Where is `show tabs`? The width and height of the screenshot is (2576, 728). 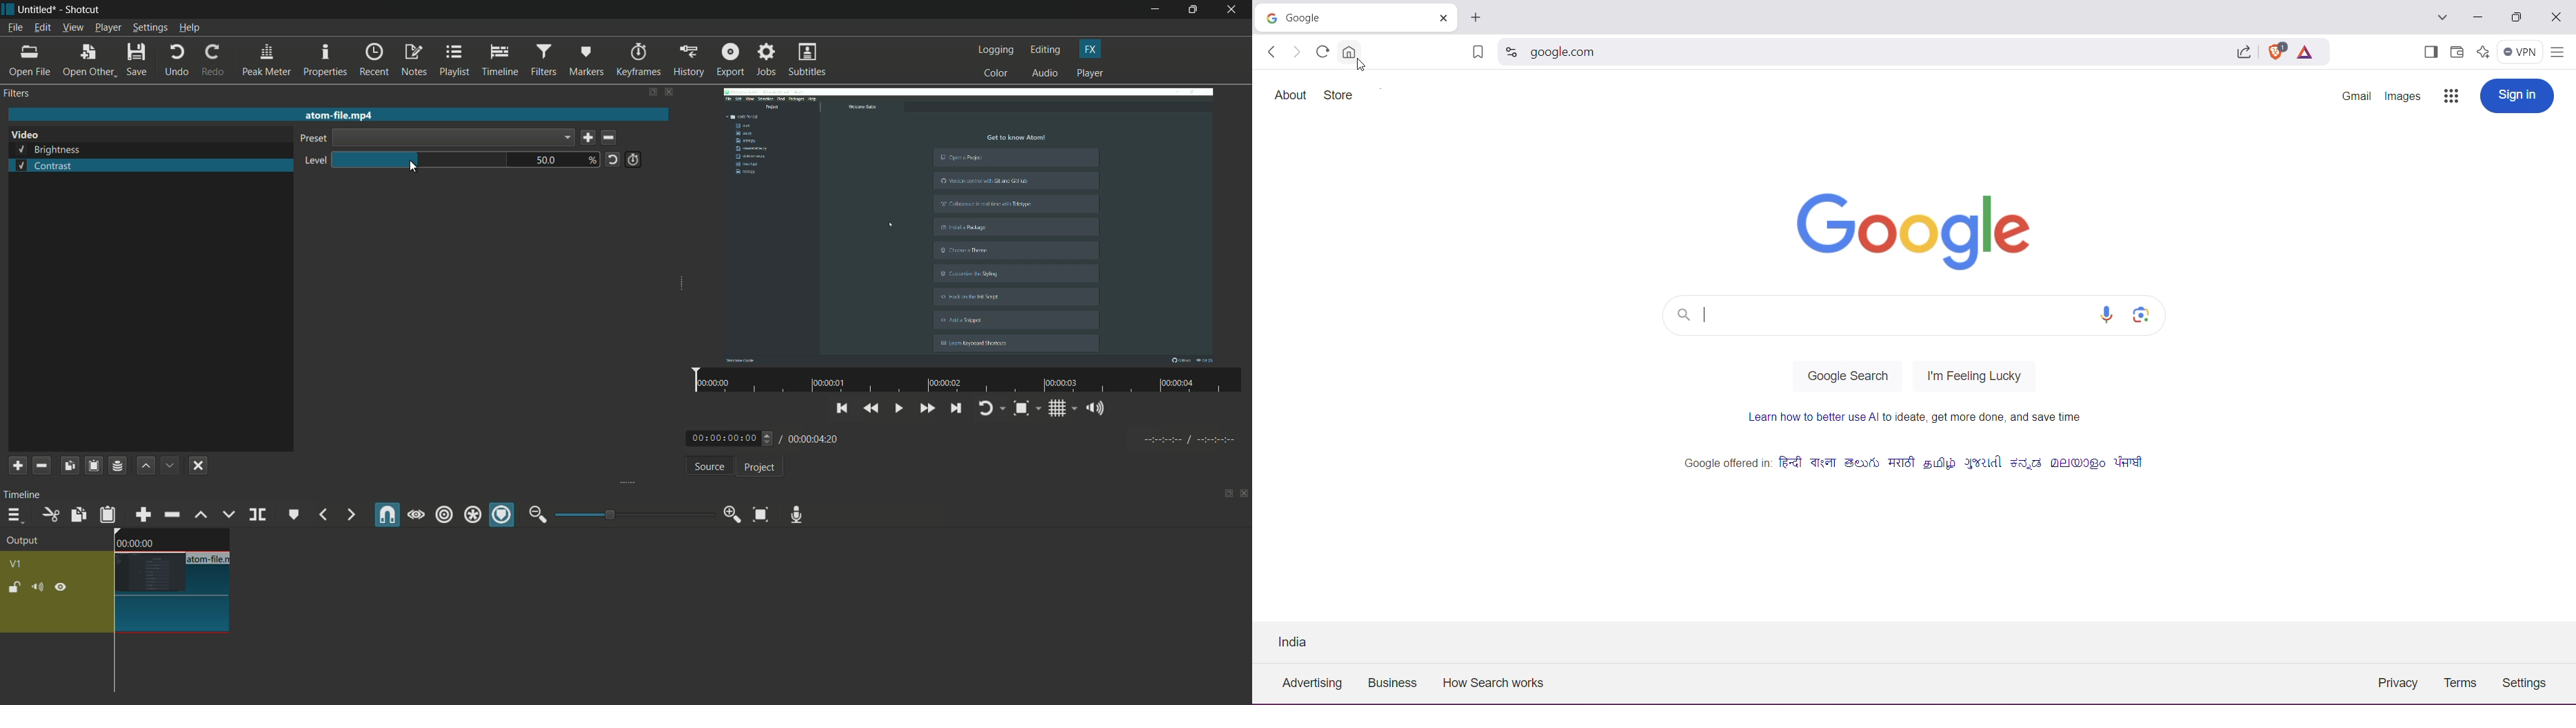
show tabs is located at coordinates (1225, 495).